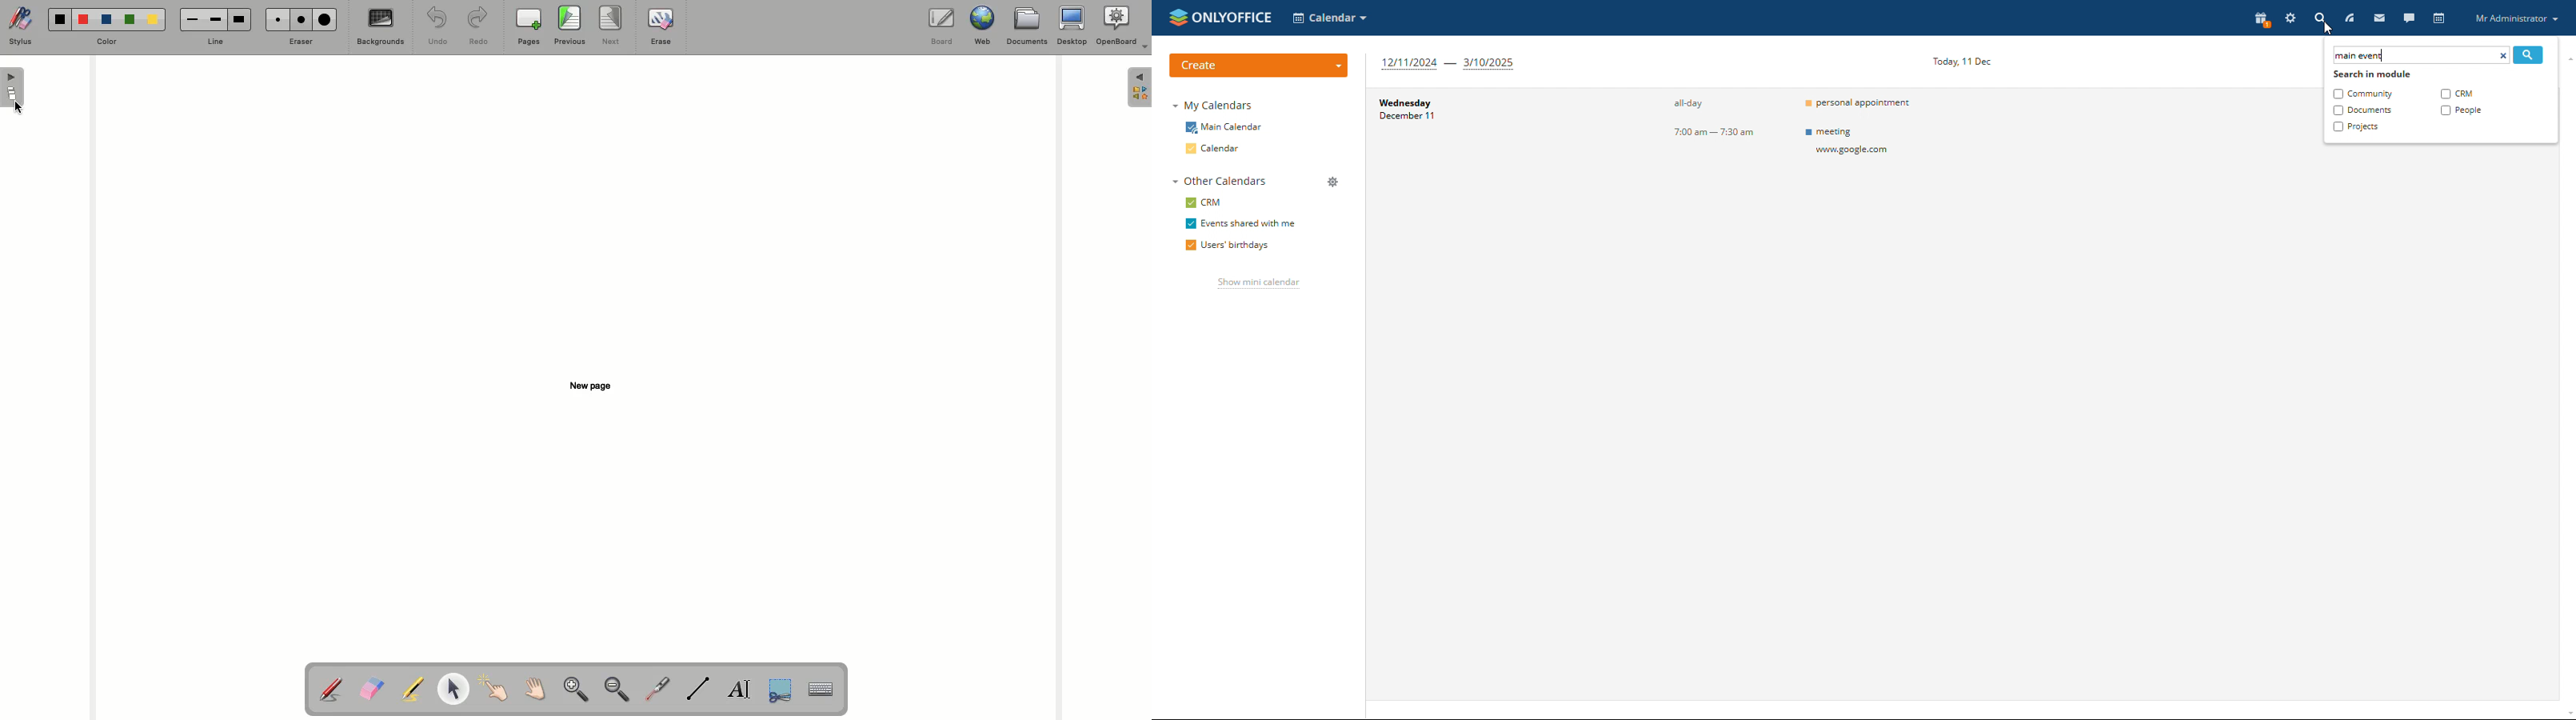  I want to click on Wednesday December 11, so click(1481, 145).